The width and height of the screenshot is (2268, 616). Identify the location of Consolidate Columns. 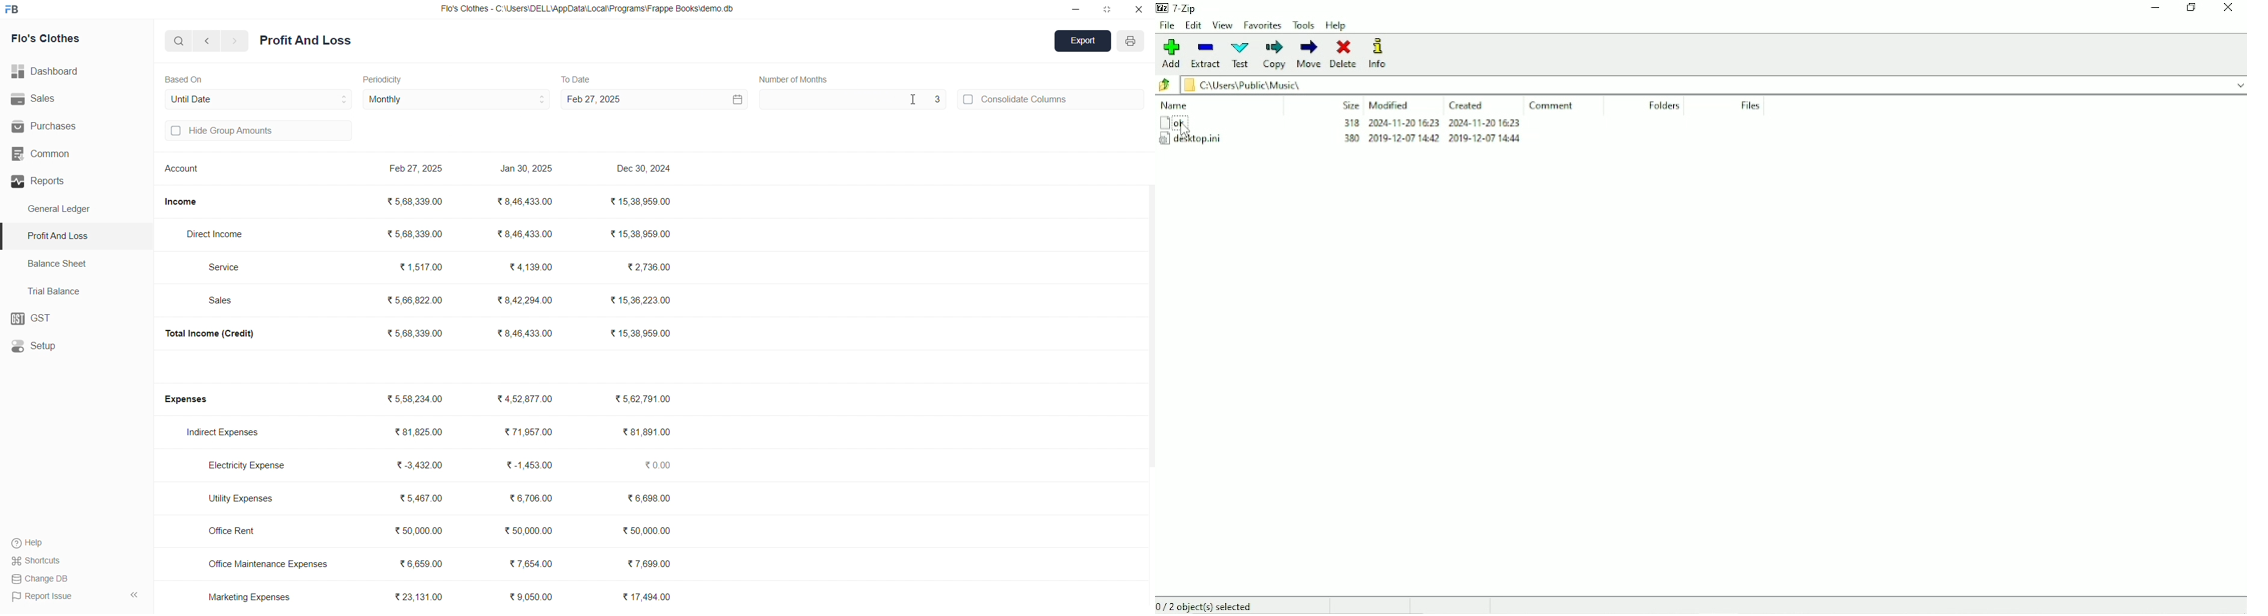
(1052, 98).